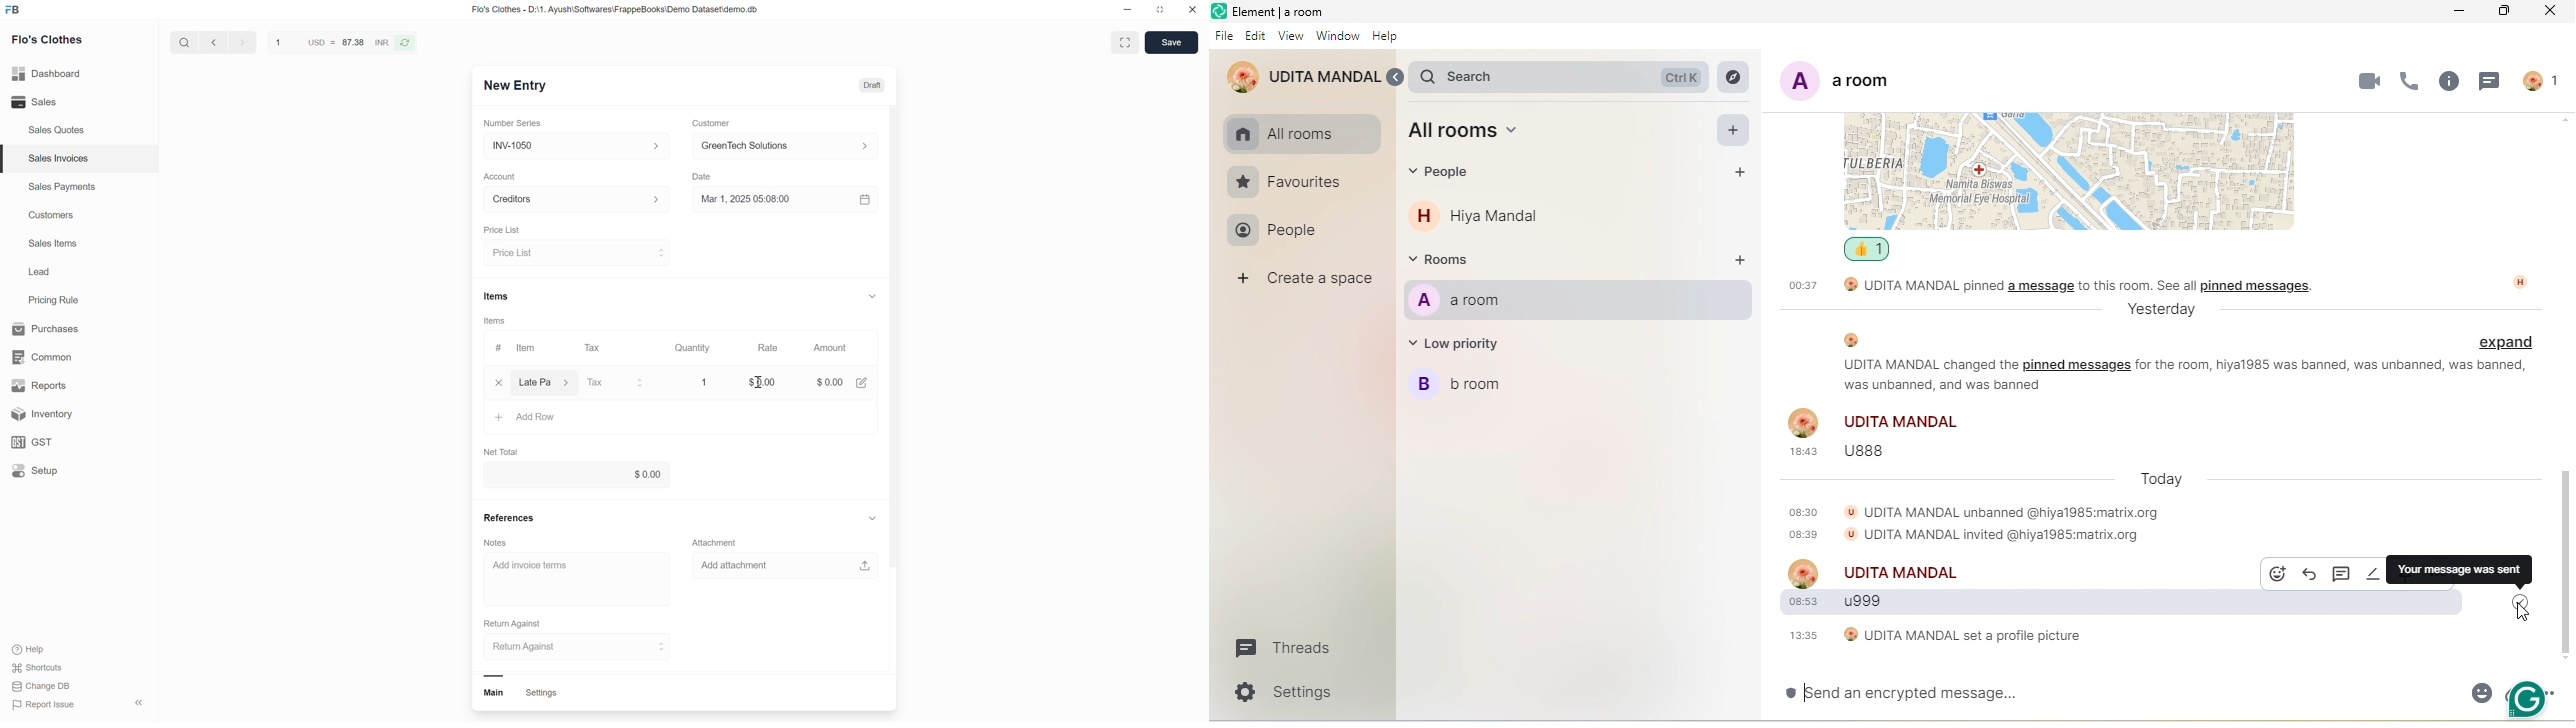  What do you see at coordinates (2138, 284) in the screenshot?
I see `to this room see all` at bounding box center [2138, 284].